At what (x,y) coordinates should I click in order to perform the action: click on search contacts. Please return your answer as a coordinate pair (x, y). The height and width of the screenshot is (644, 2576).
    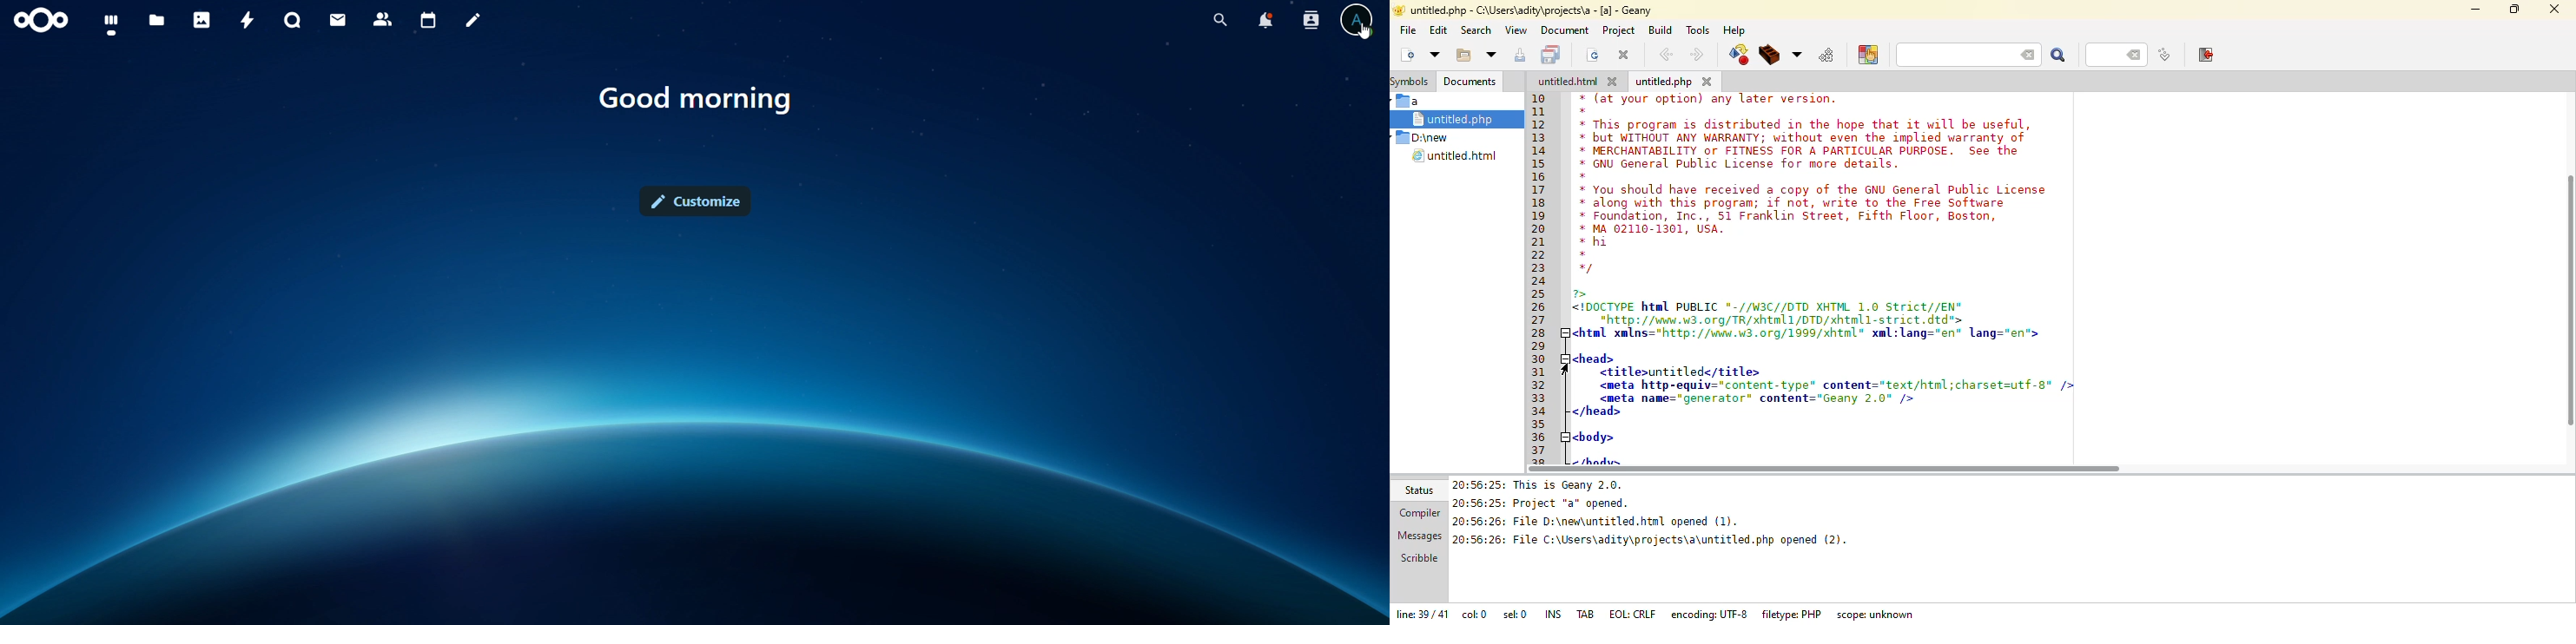
    Looking at the image, I should click on (1311, 22).